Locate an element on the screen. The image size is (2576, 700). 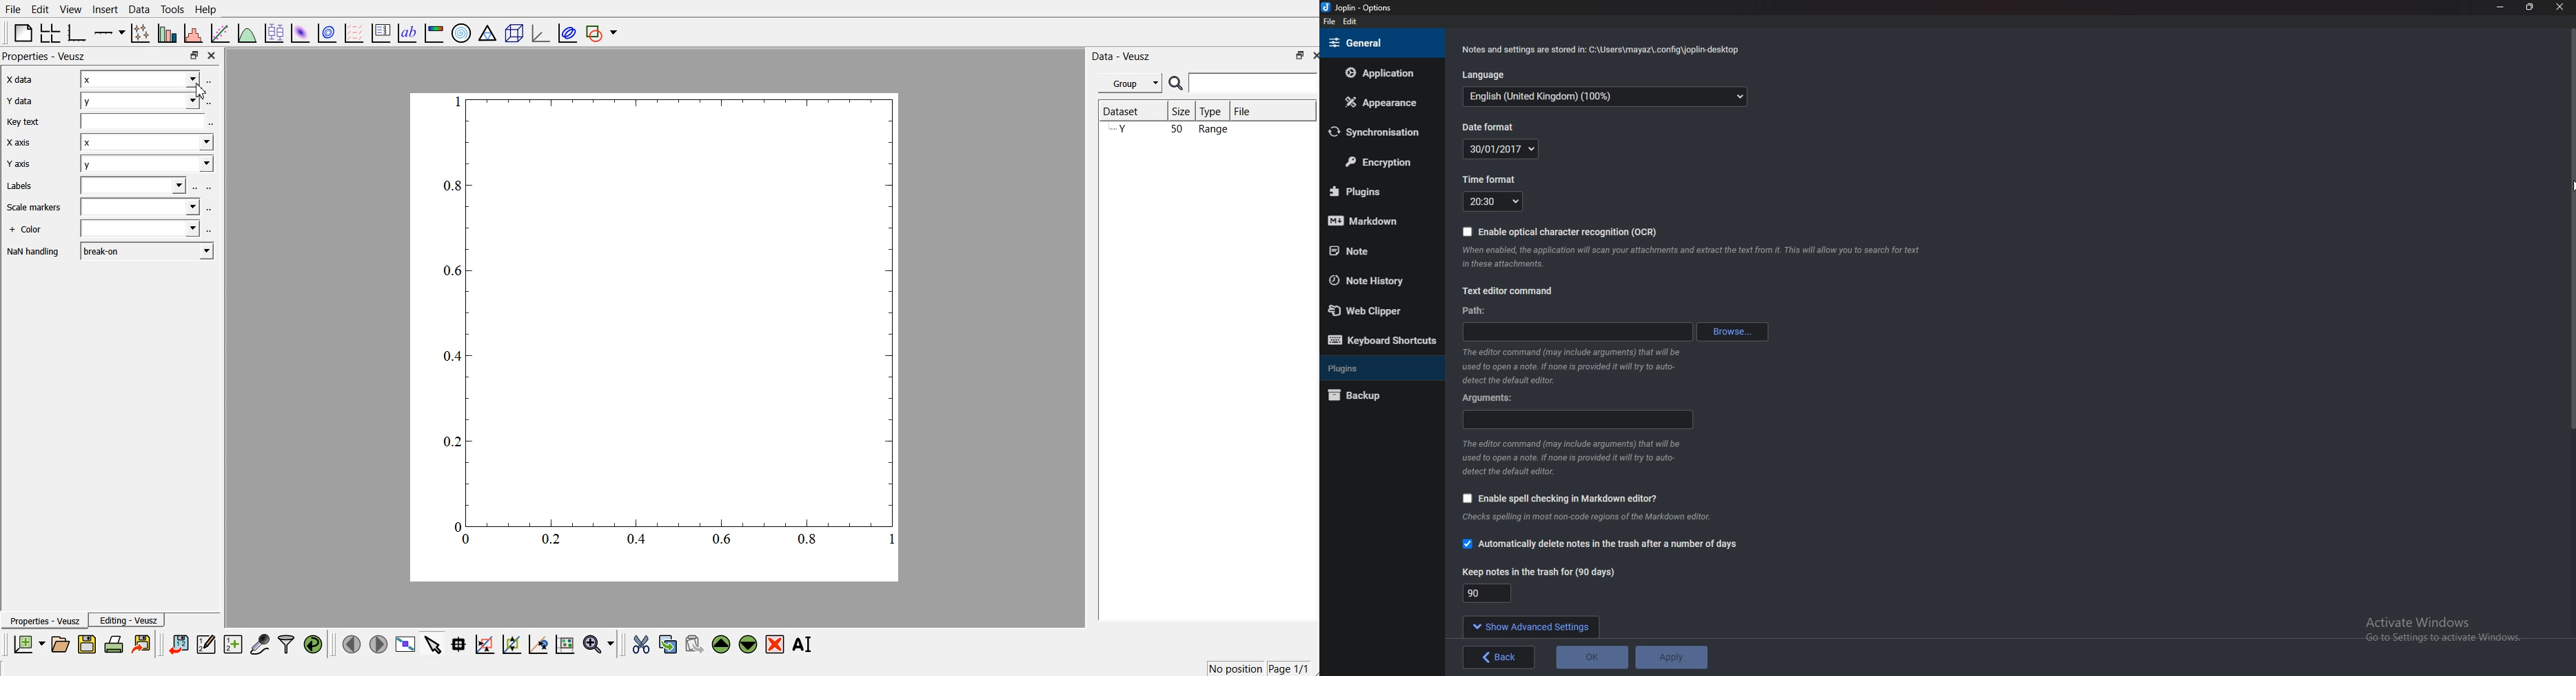
Encryption is located at coordinates (1380, 163).